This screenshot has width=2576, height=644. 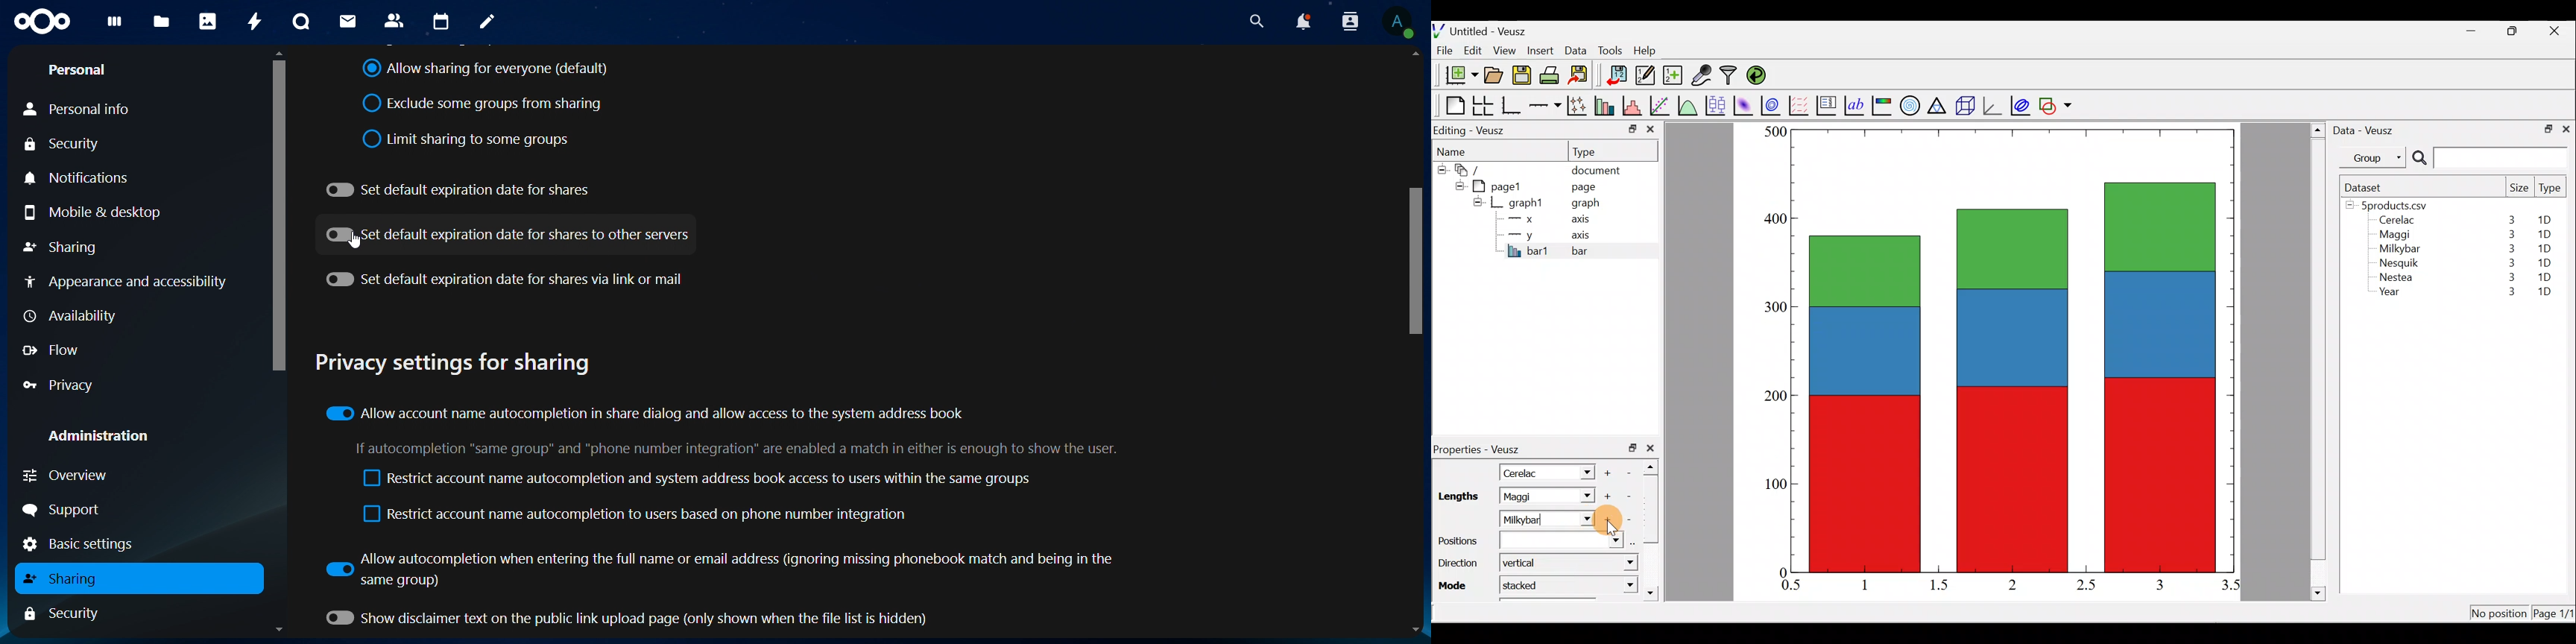 I want to click on availability, so click(x=72, y=316).